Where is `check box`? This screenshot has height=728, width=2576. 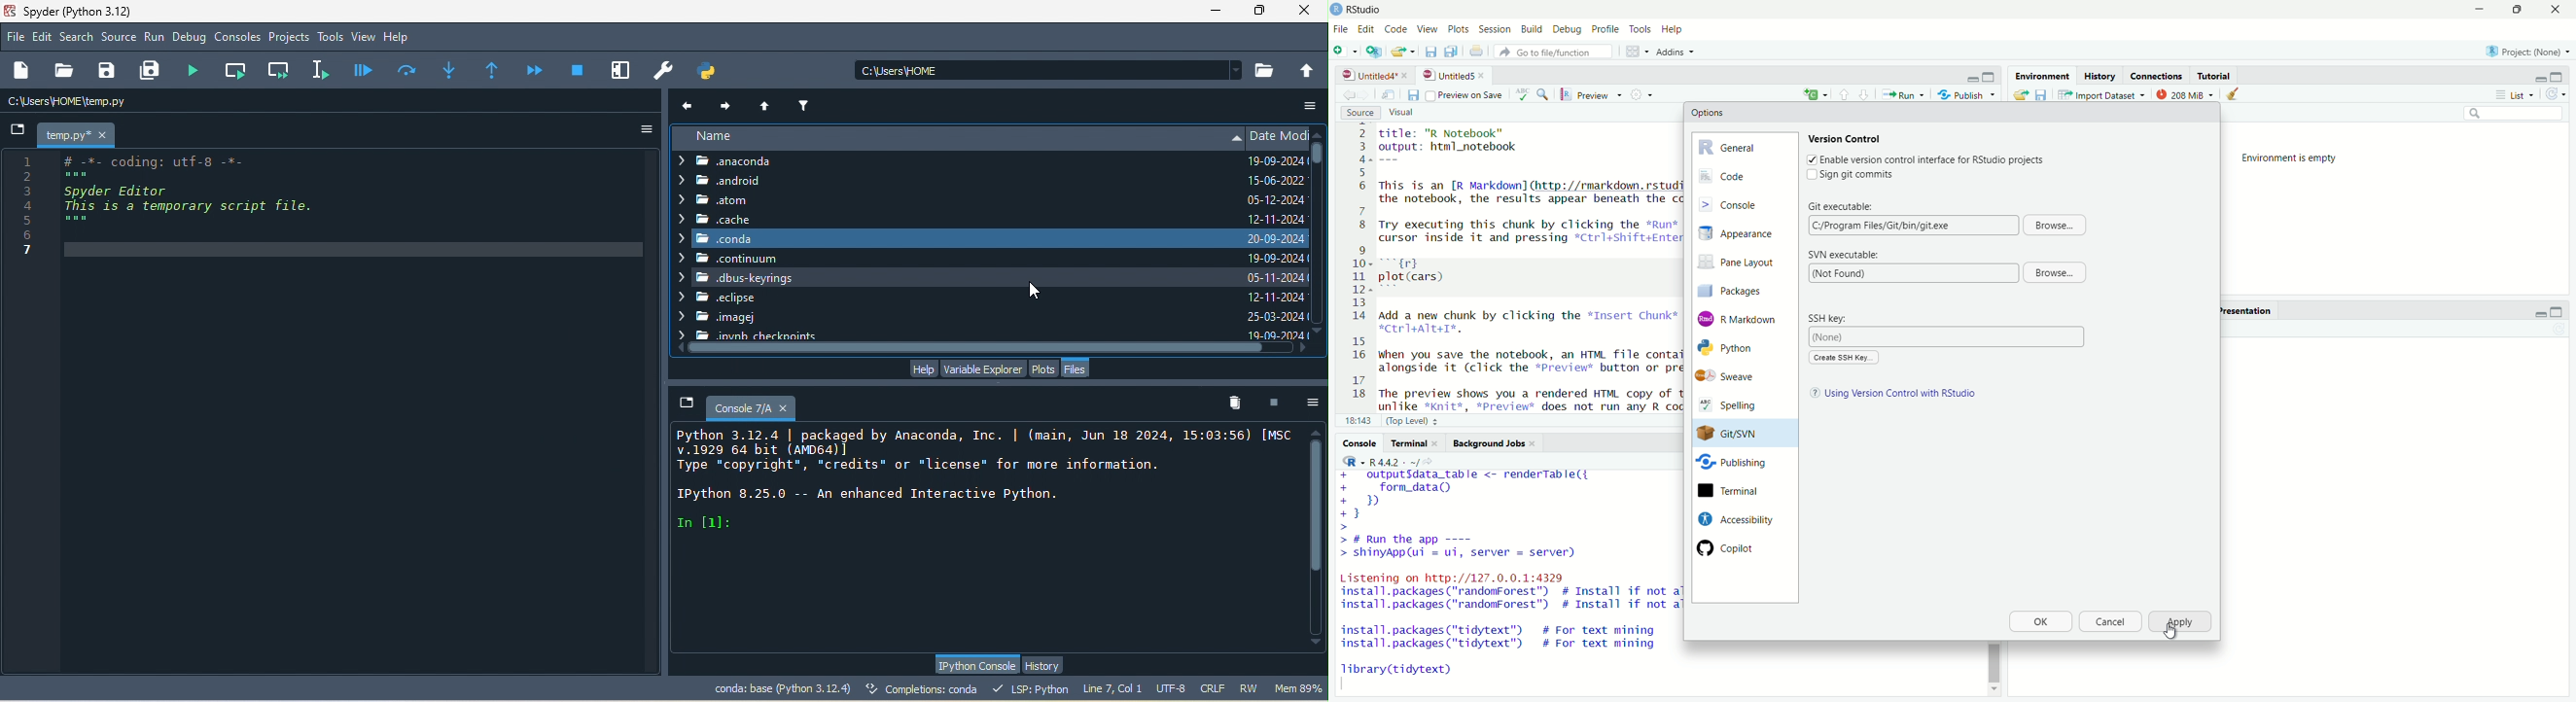 check box is located at coordinates (1808, 175).